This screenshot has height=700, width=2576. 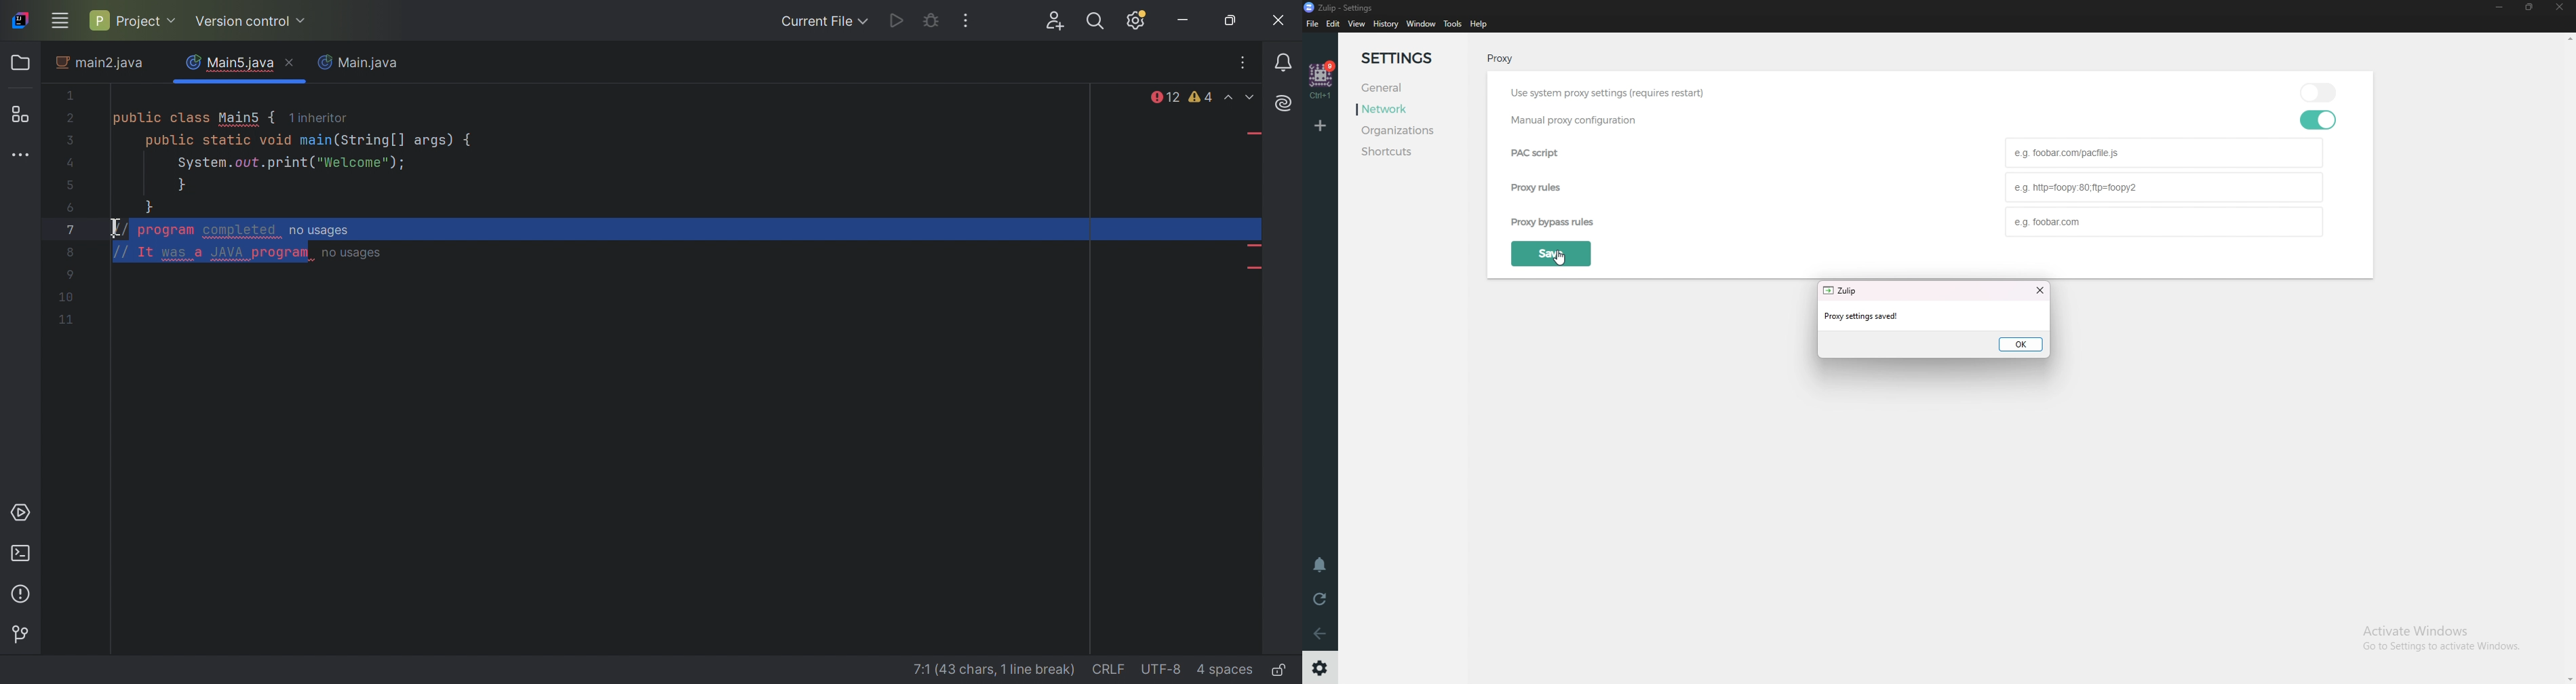 What do you see at coordinates (1420, 25) in the screenshot?
I see `Window` at bounding box center [1420, 25].